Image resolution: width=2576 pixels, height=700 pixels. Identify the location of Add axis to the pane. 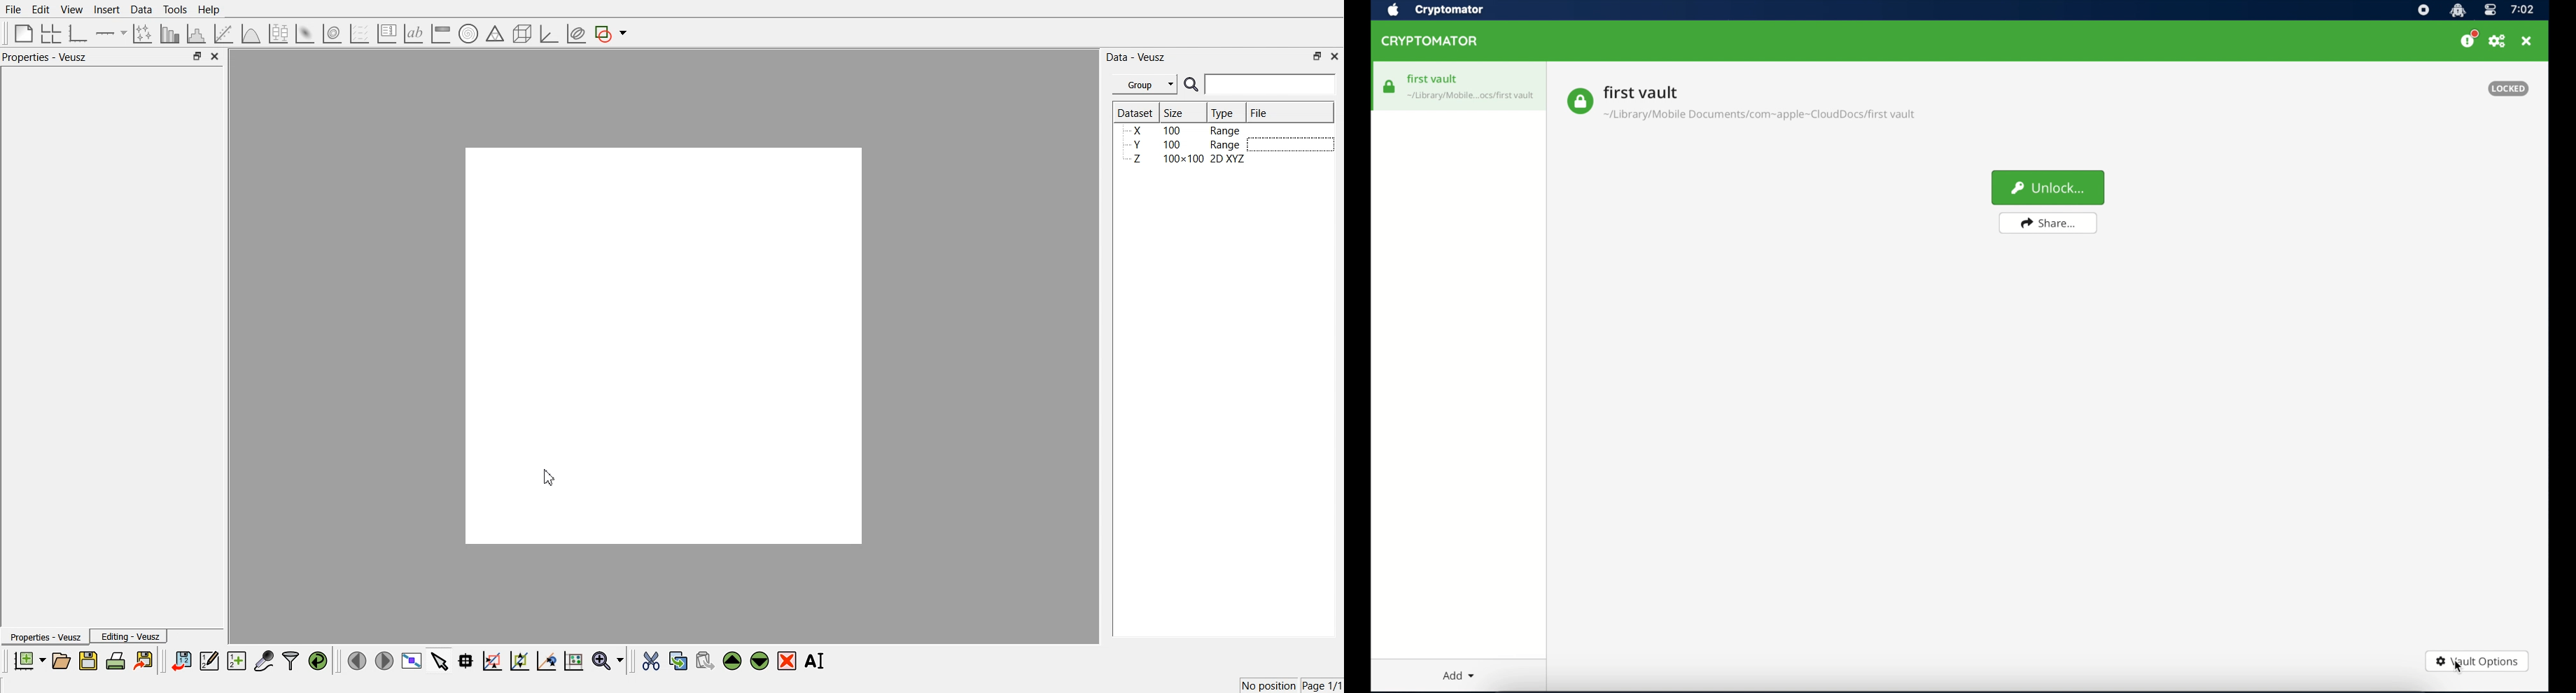
(111, 34).